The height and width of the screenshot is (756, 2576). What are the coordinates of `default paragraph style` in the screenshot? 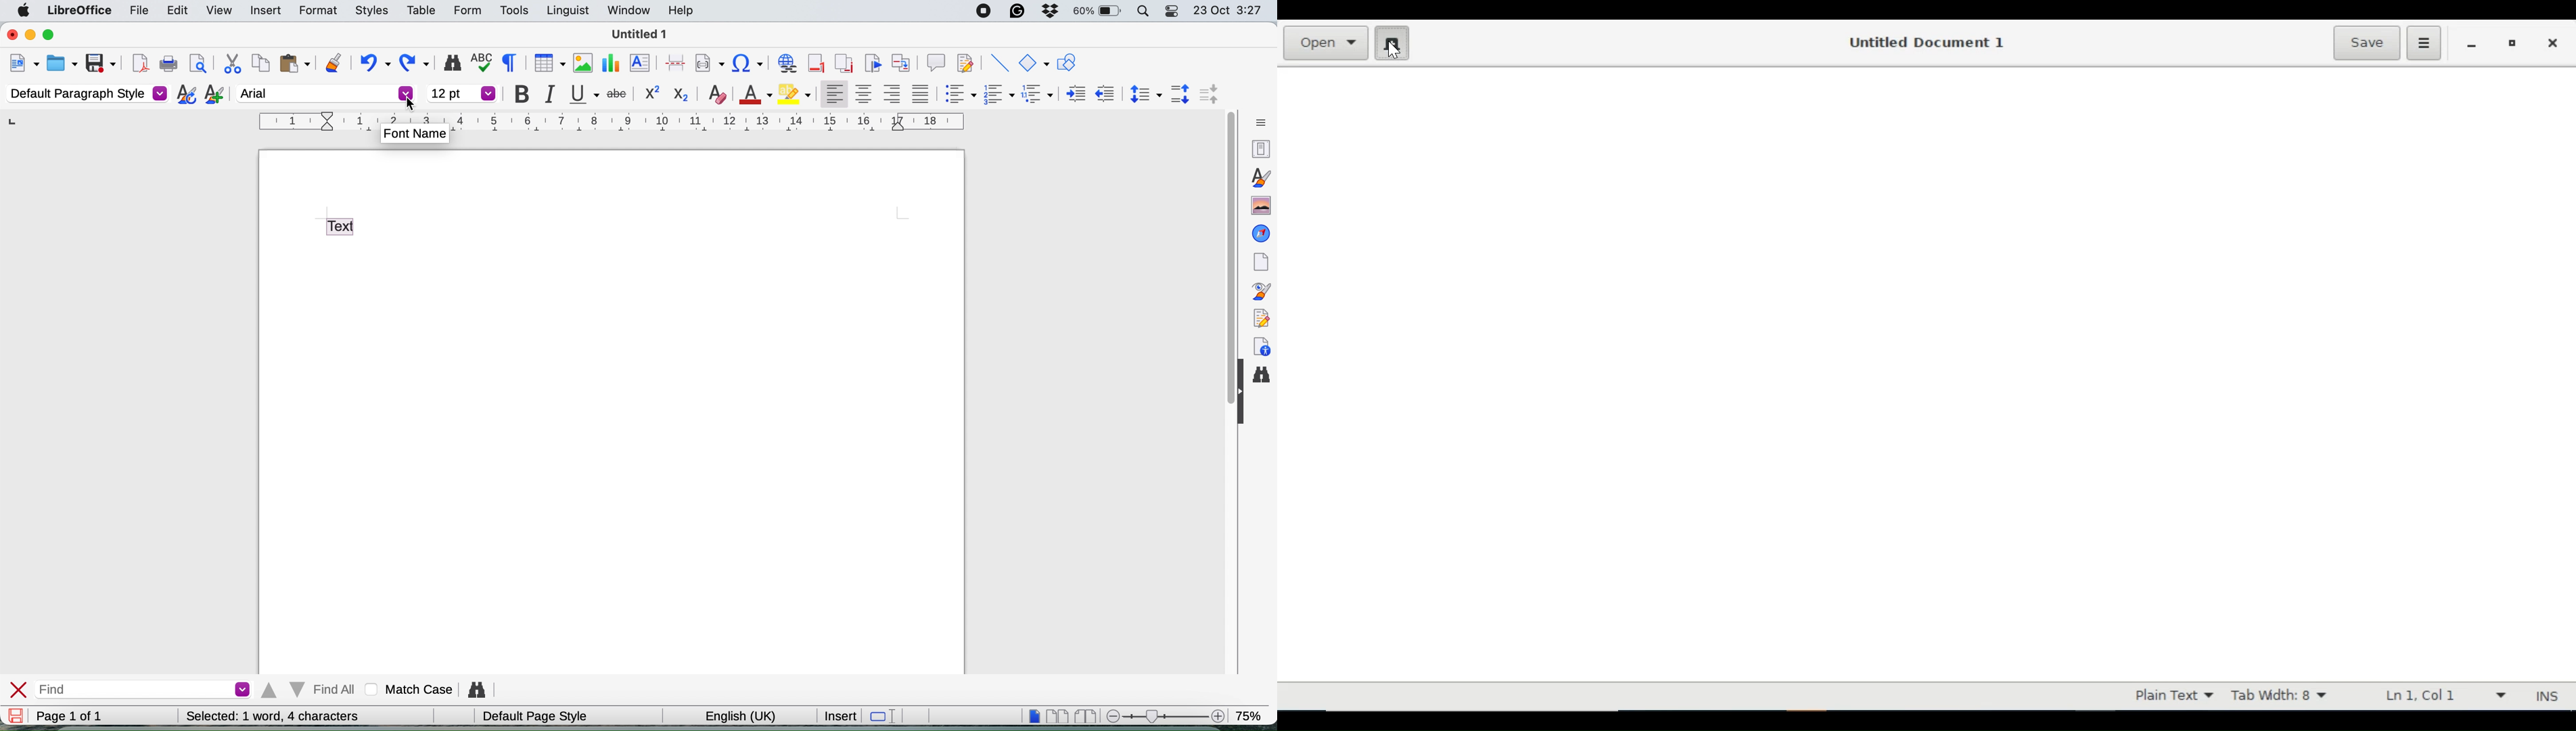 It's located at (85, 95).